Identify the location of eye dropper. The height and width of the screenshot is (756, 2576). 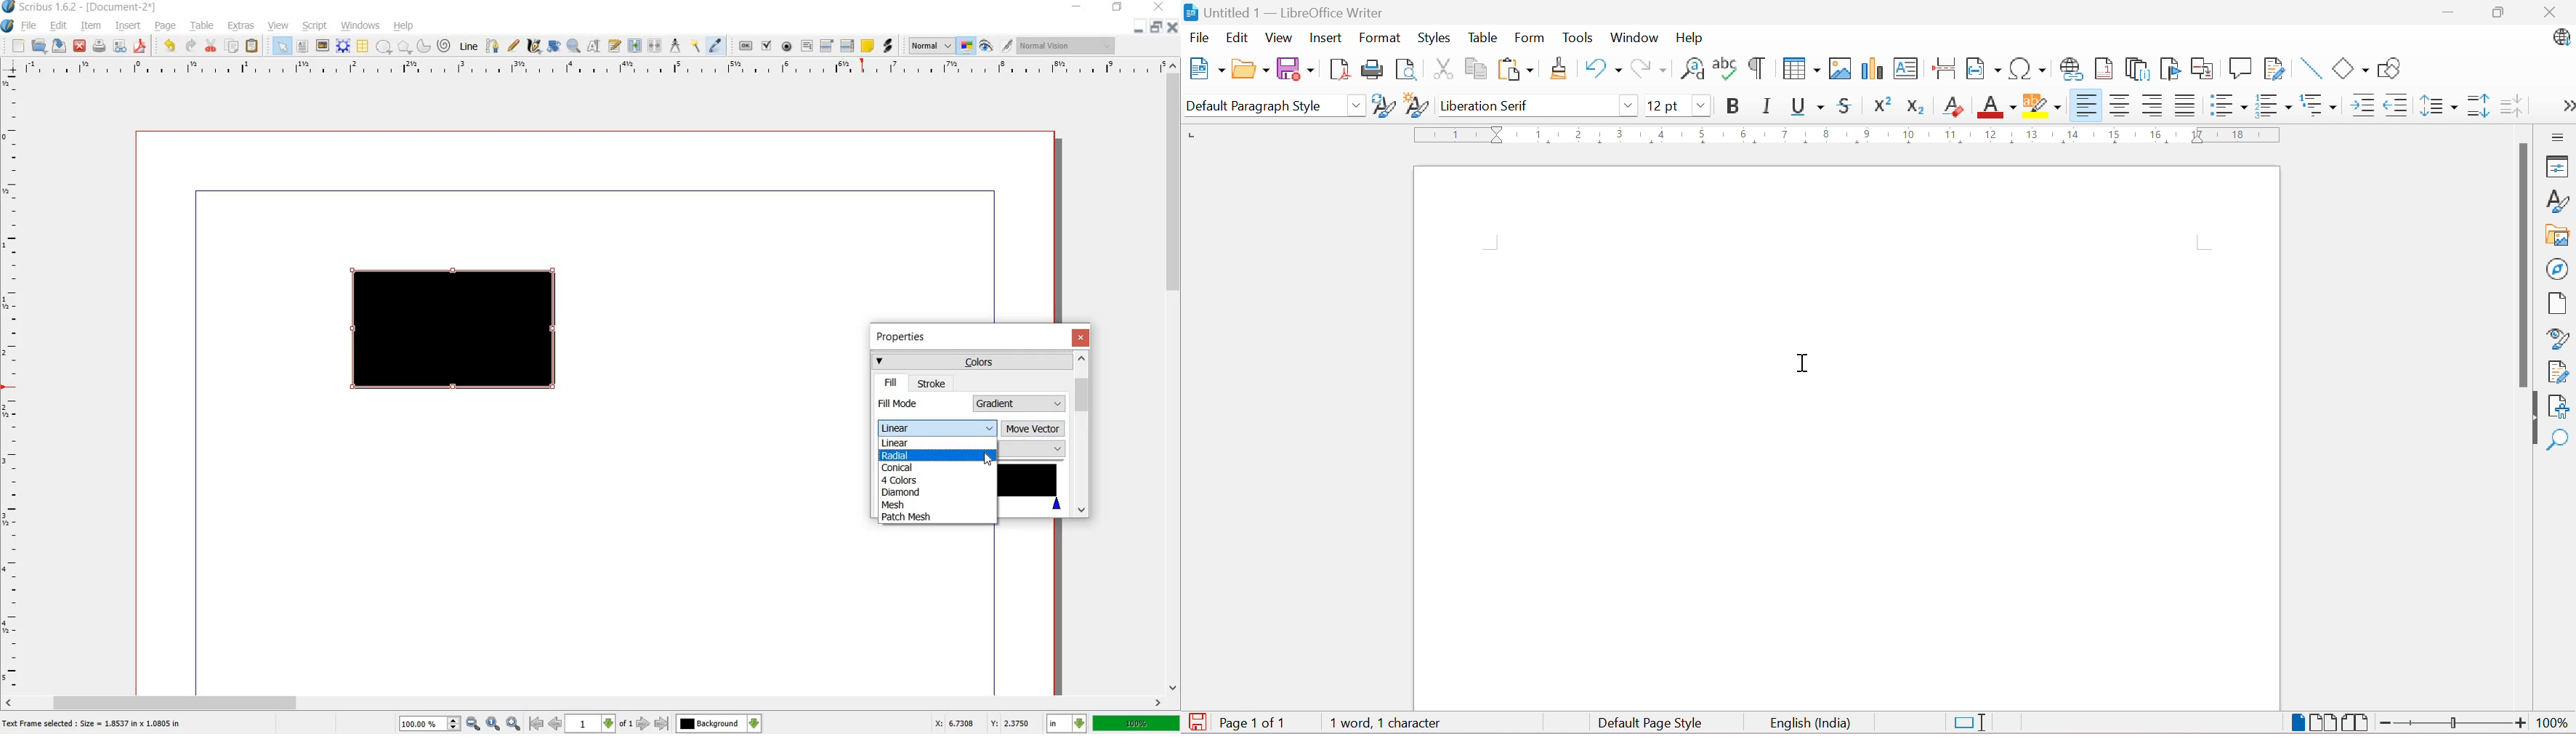
(716, 46).